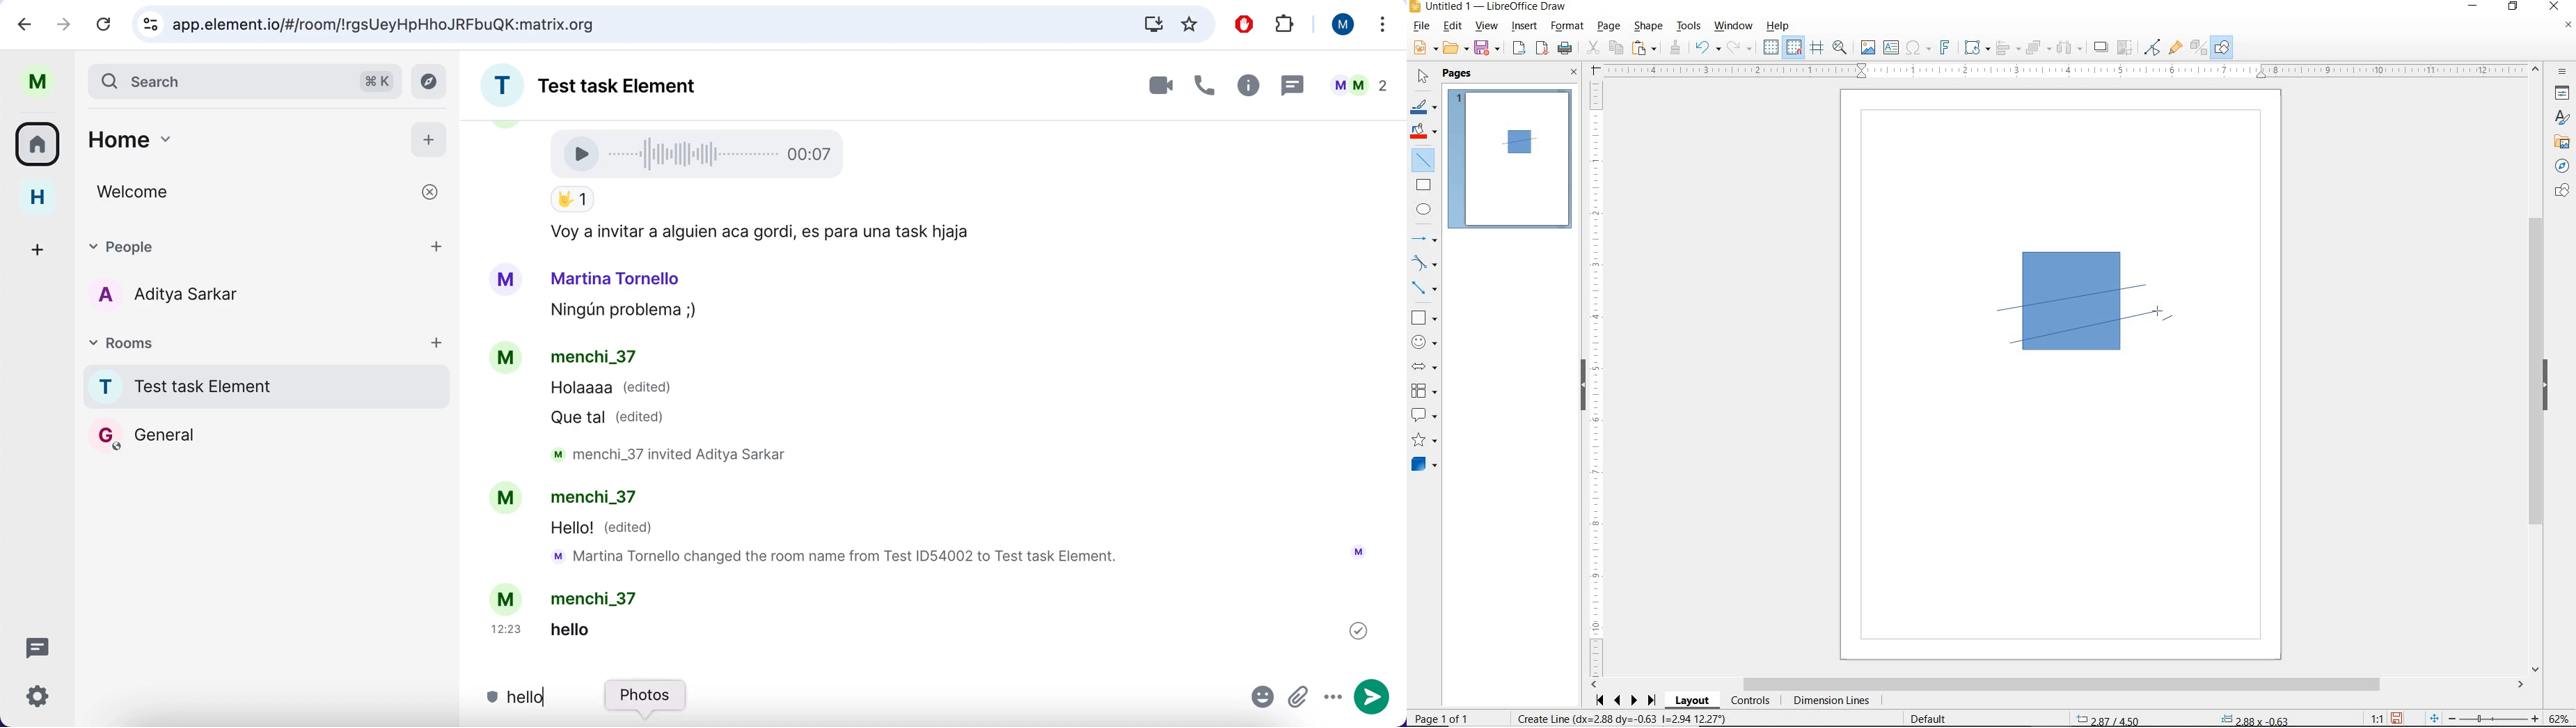  What do you see at coordinates (648, 702) in the screenshot?
I see `photos` at bounding box center [648, 702].